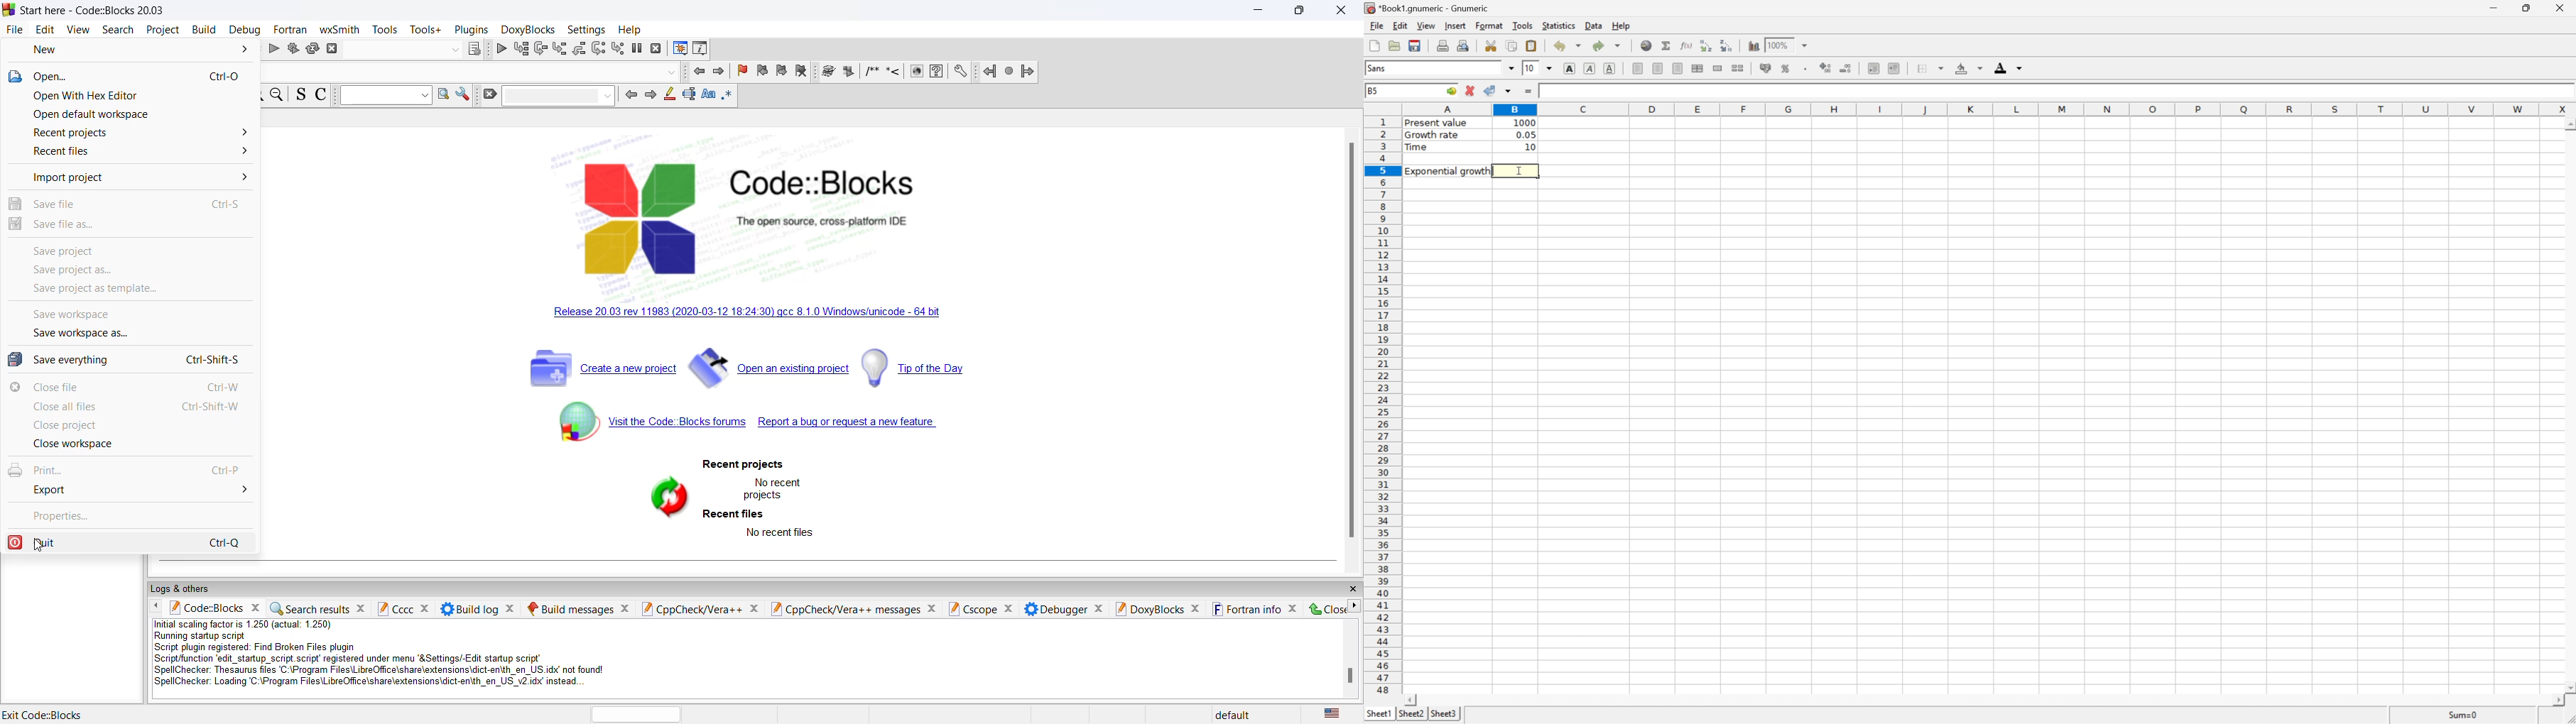 The height and width of the screenshot is (728, 2576). I want to click on Save file as..., so click(66, 224).